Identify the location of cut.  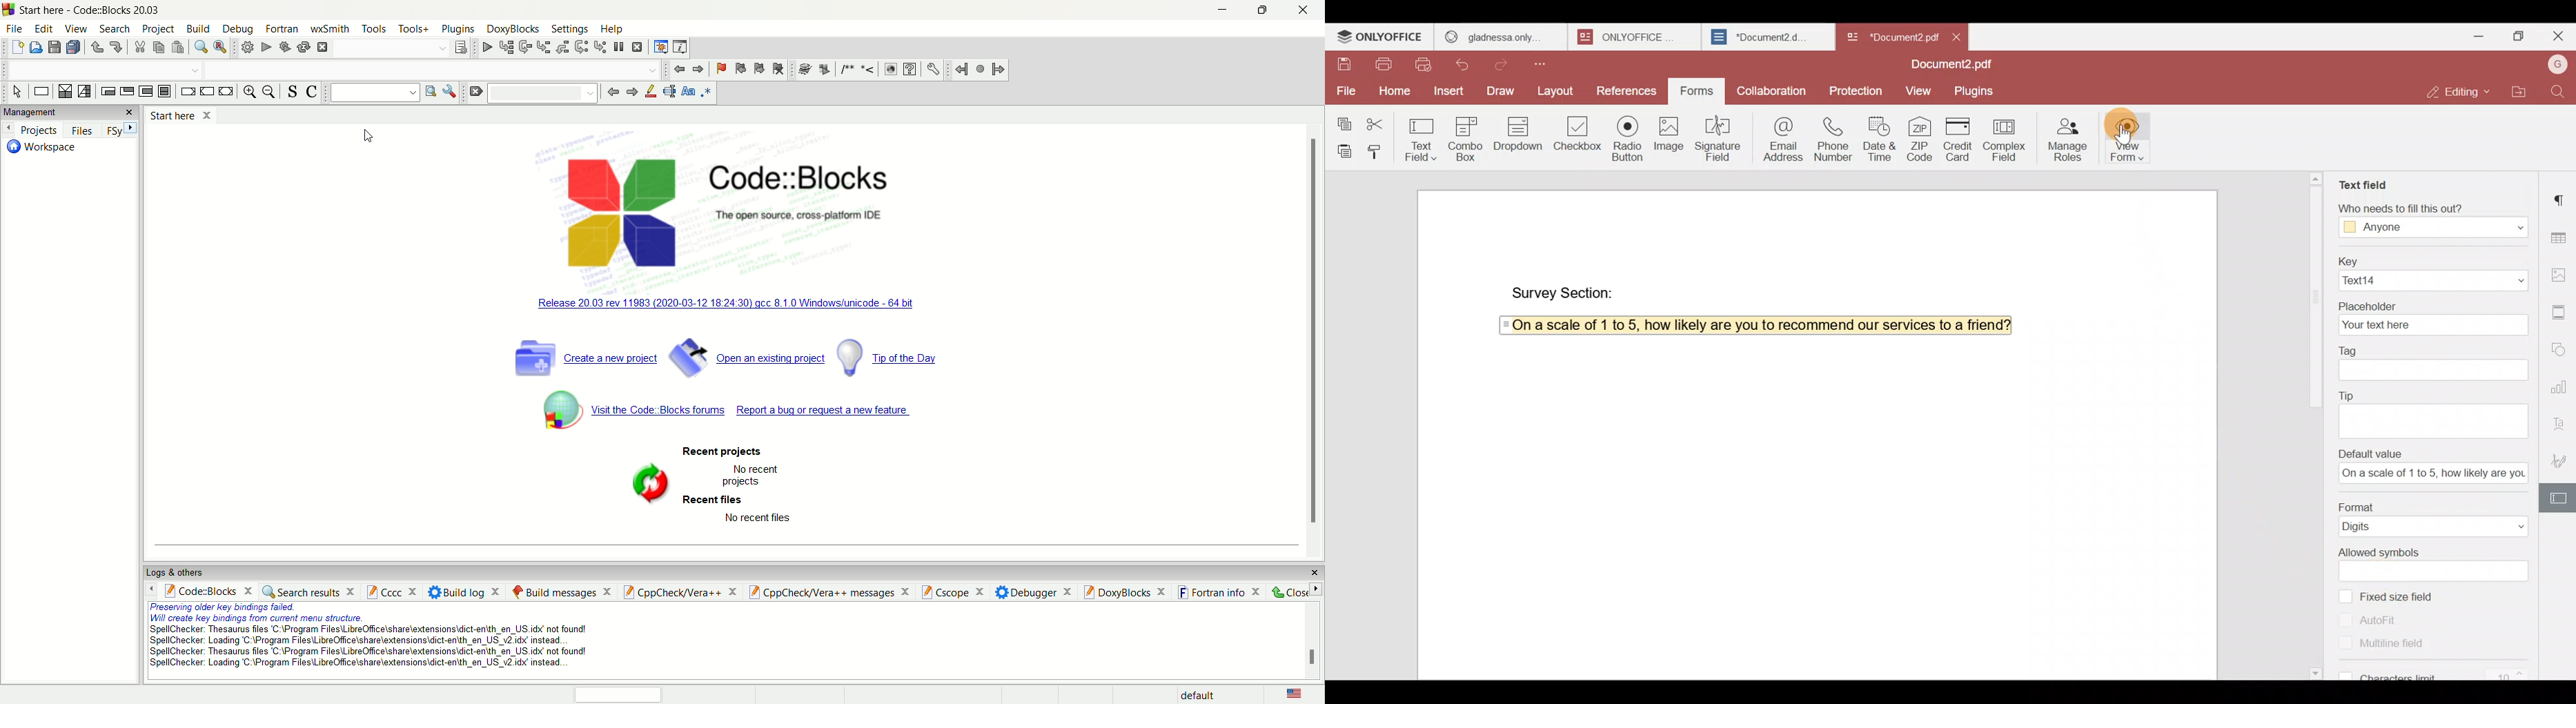
(138, 47).